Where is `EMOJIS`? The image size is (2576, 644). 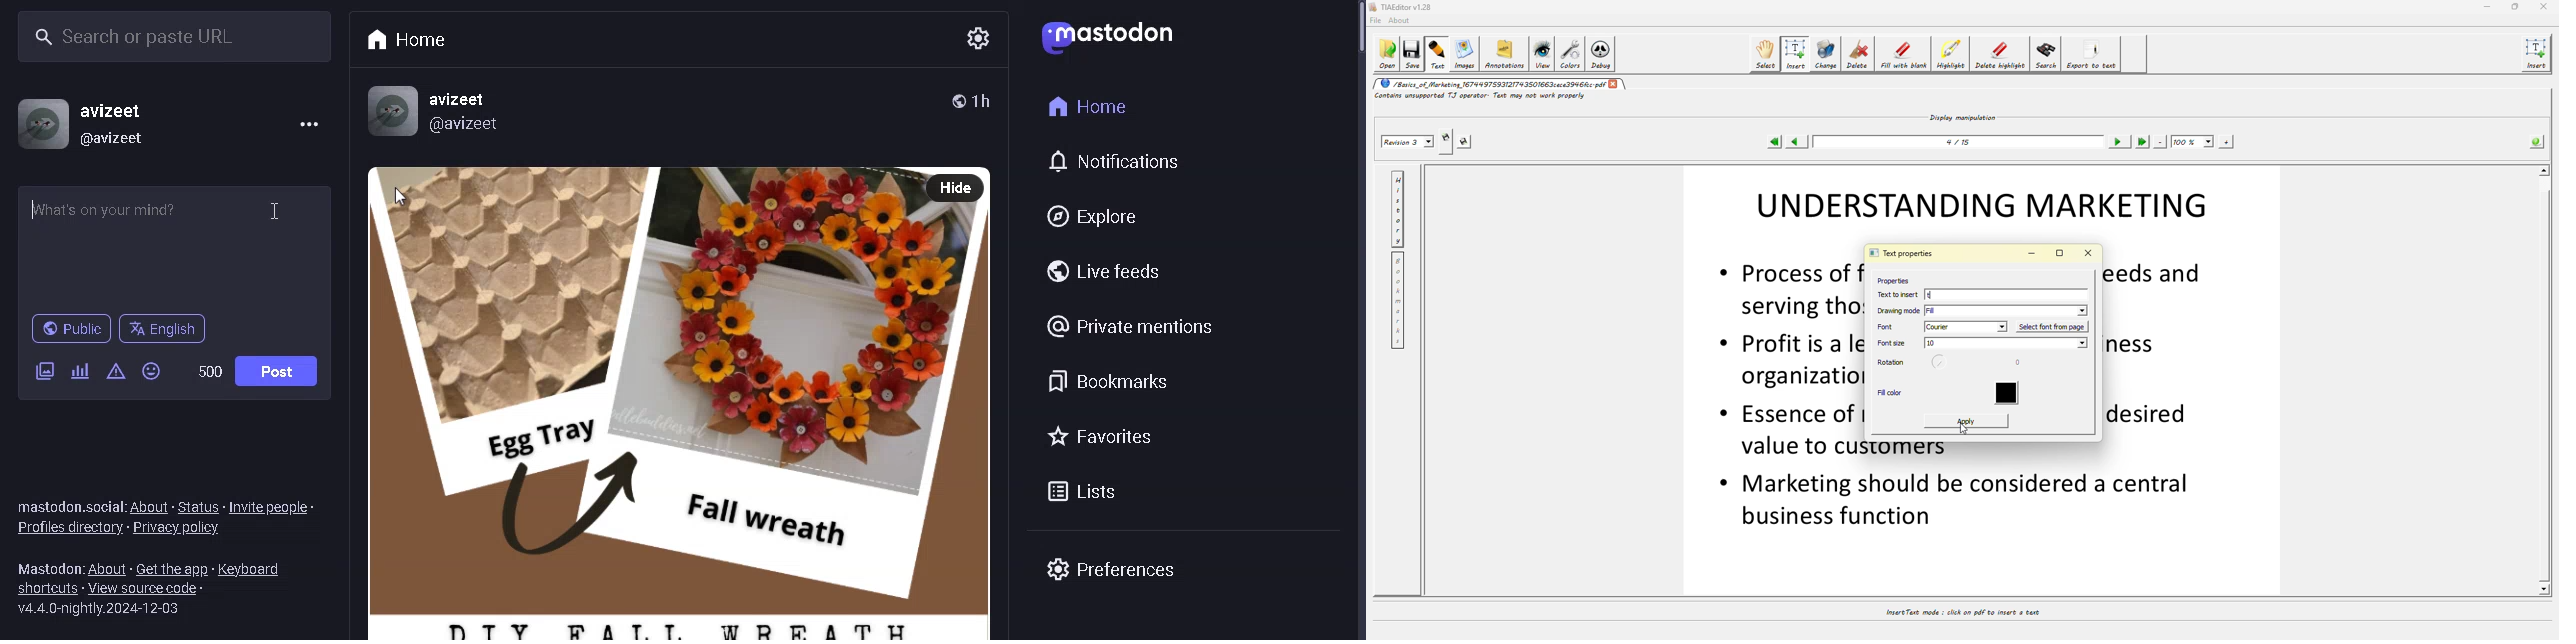
EMOJIS is located at coordinates (152, 370).